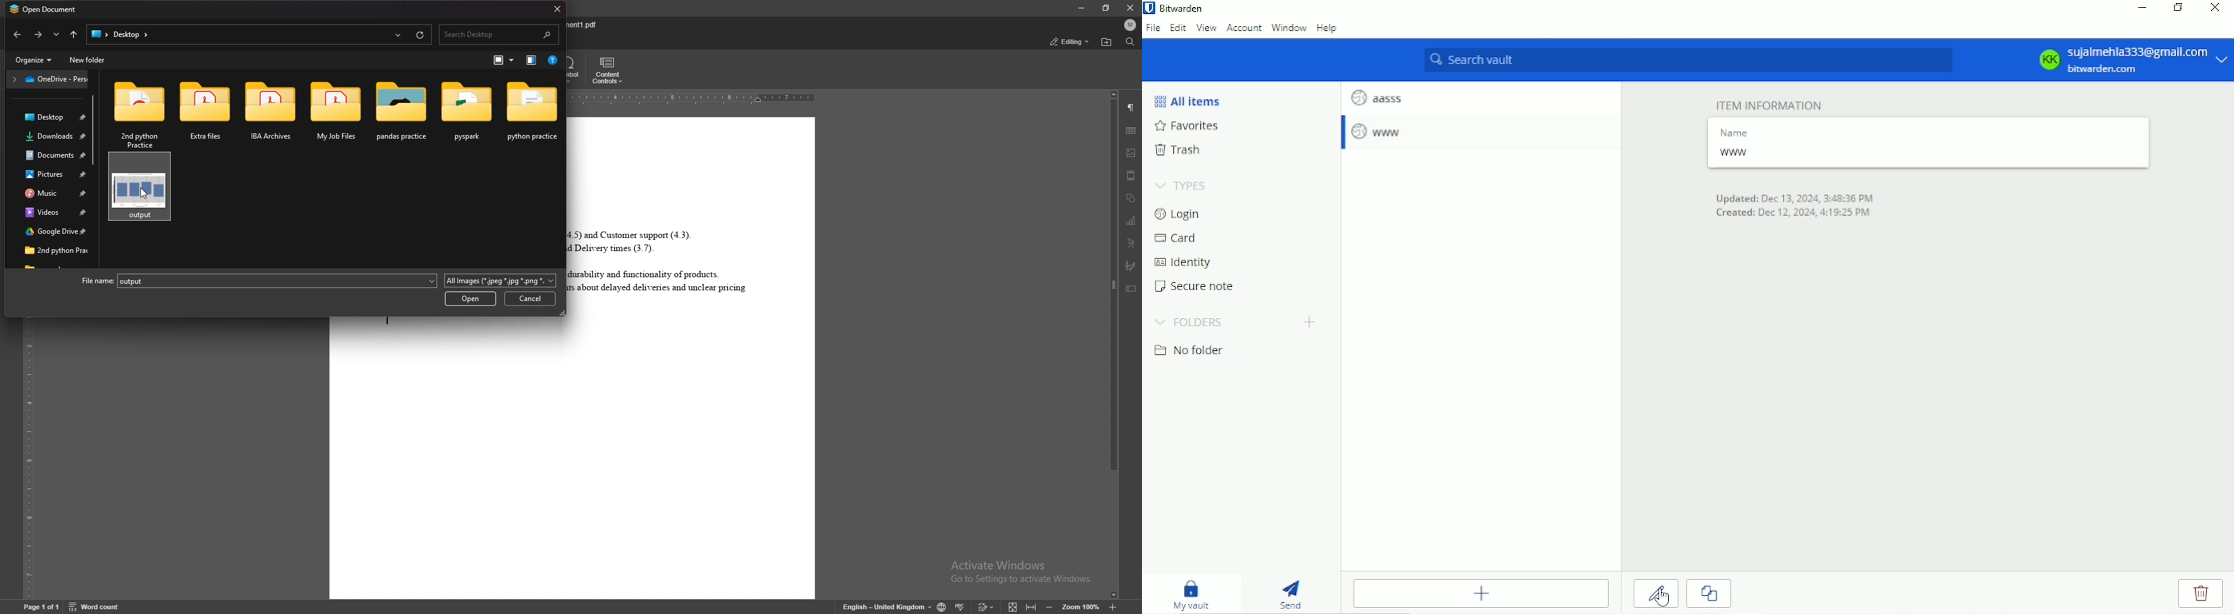  Describe the element at coordinates (2131, 59) in the screenshot. I see `Account` at that location.